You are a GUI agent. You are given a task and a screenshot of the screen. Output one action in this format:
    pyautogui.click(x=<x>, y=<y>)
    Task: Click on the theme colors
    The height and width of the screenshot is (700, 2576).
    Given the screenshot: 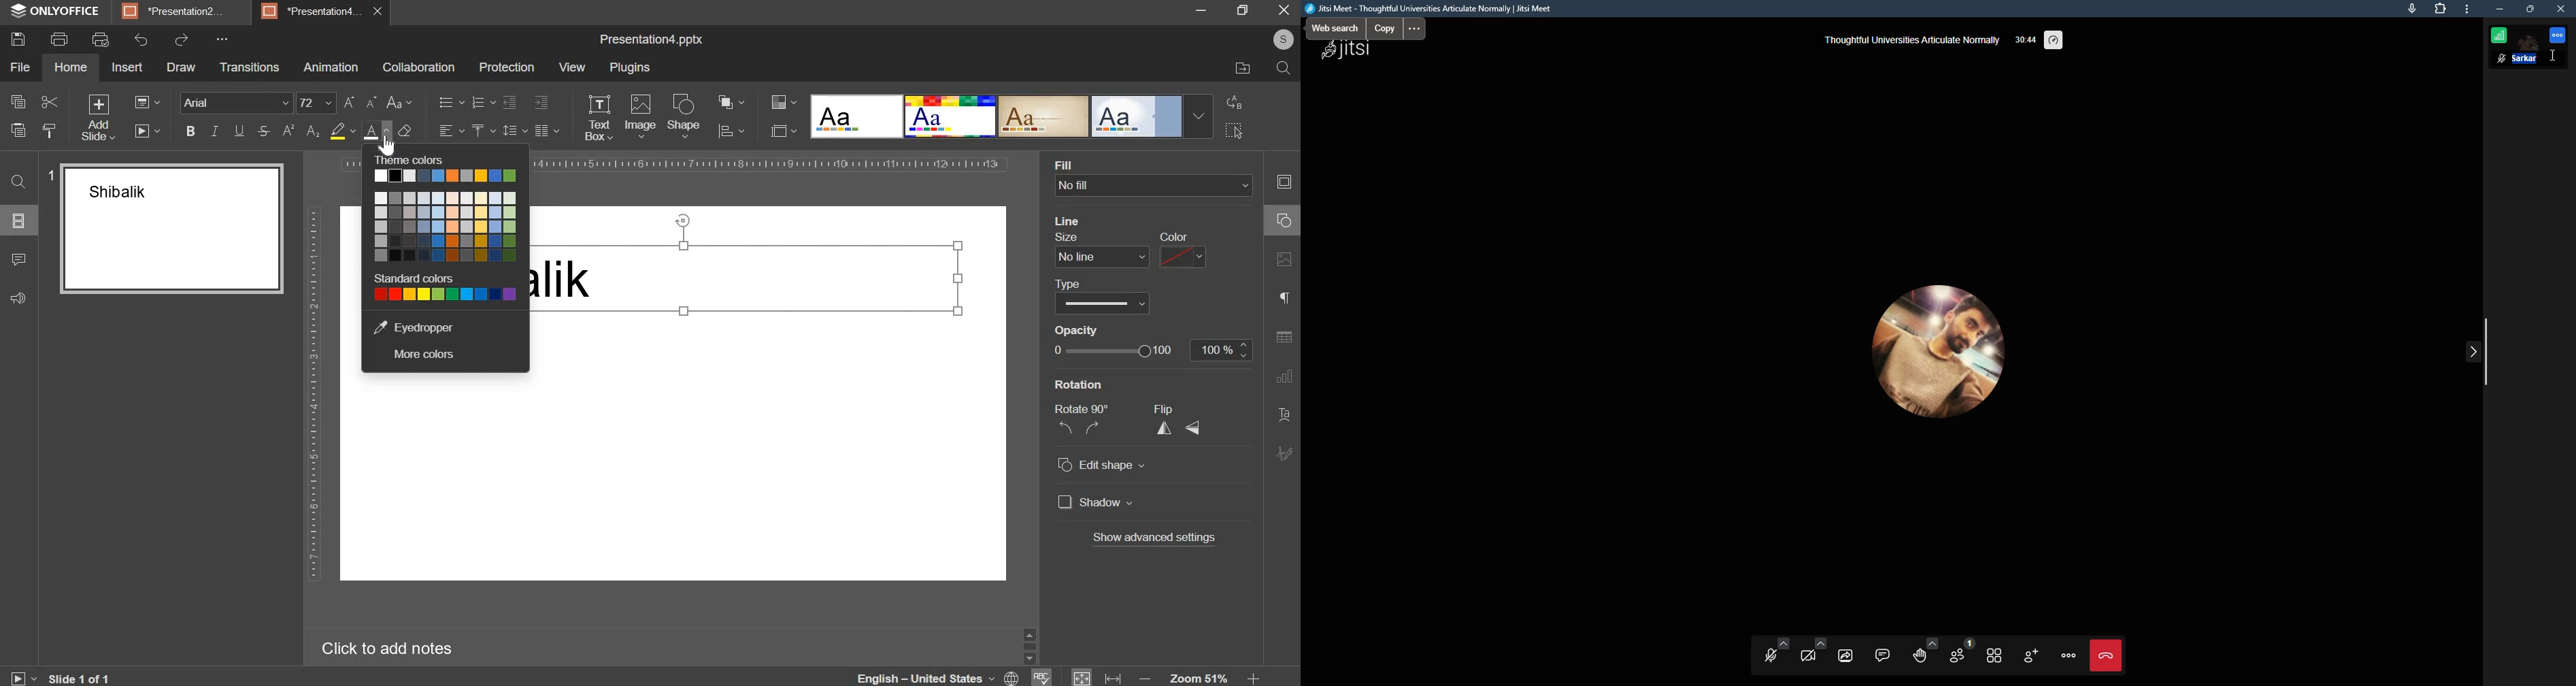 What is the action you would take?
    pyautogui.click(x=418, y=159)
    